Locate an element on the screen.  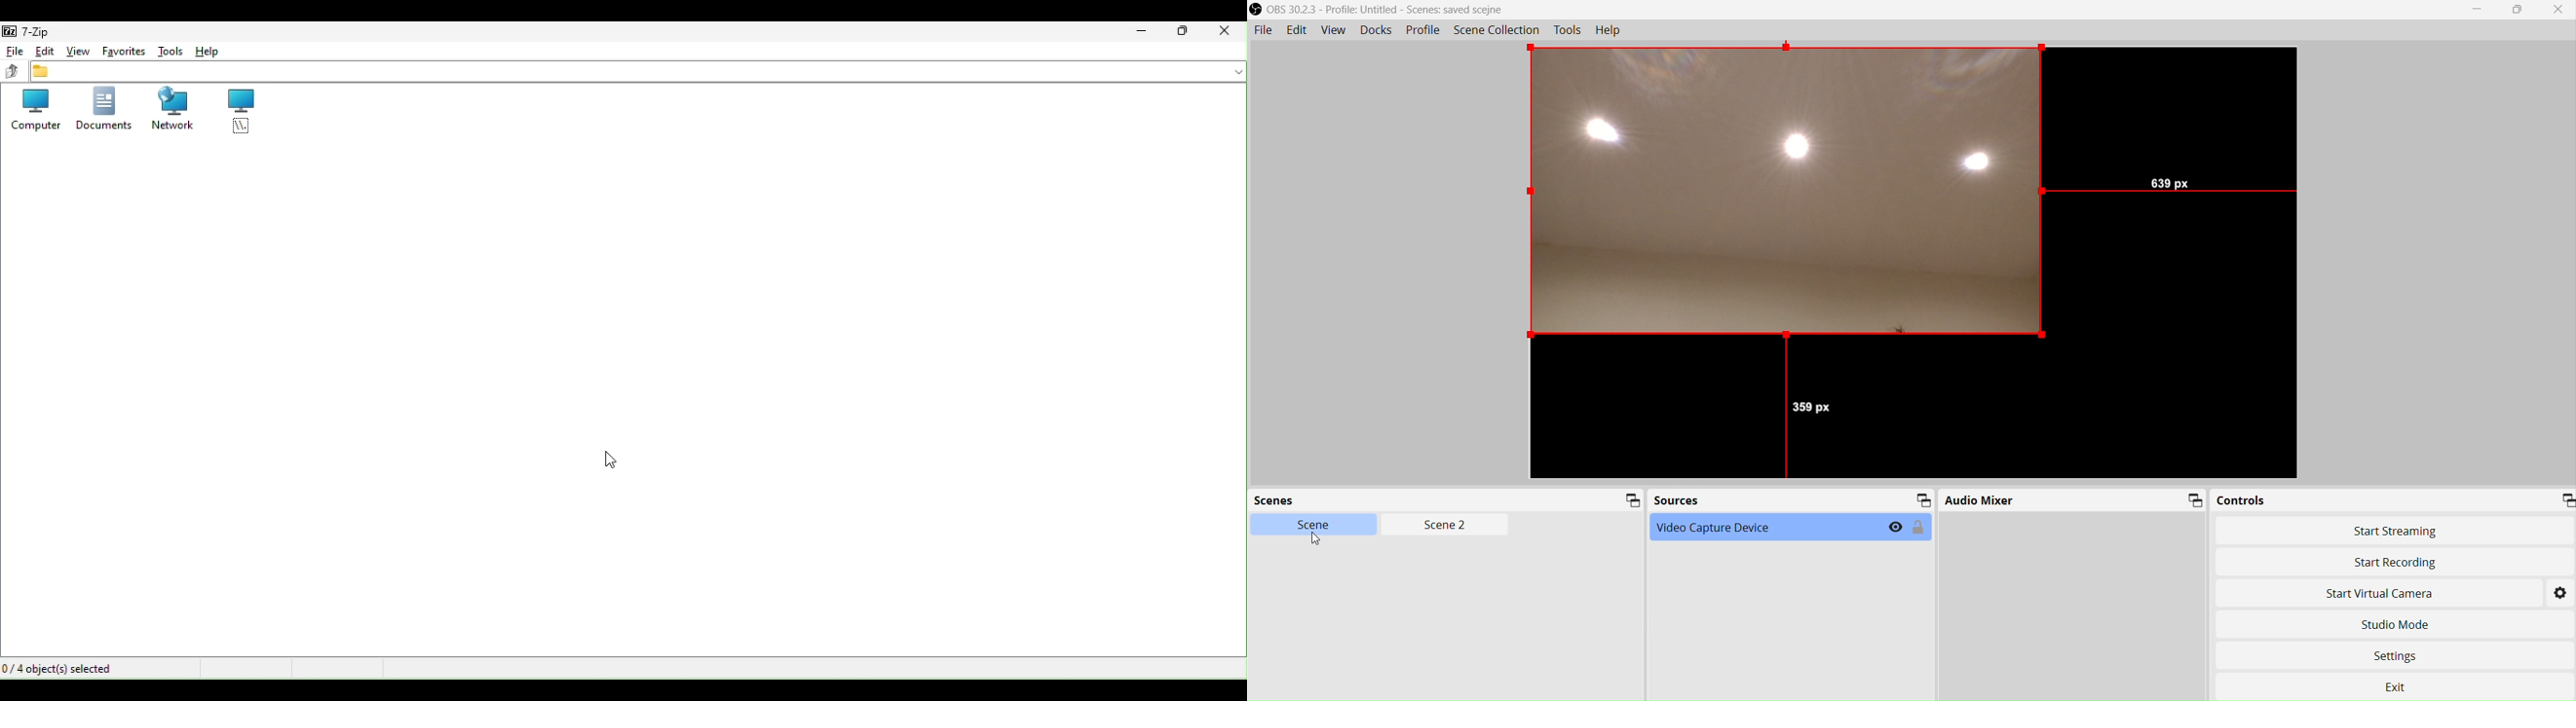
Sources is located at coordinates (1793, 501).